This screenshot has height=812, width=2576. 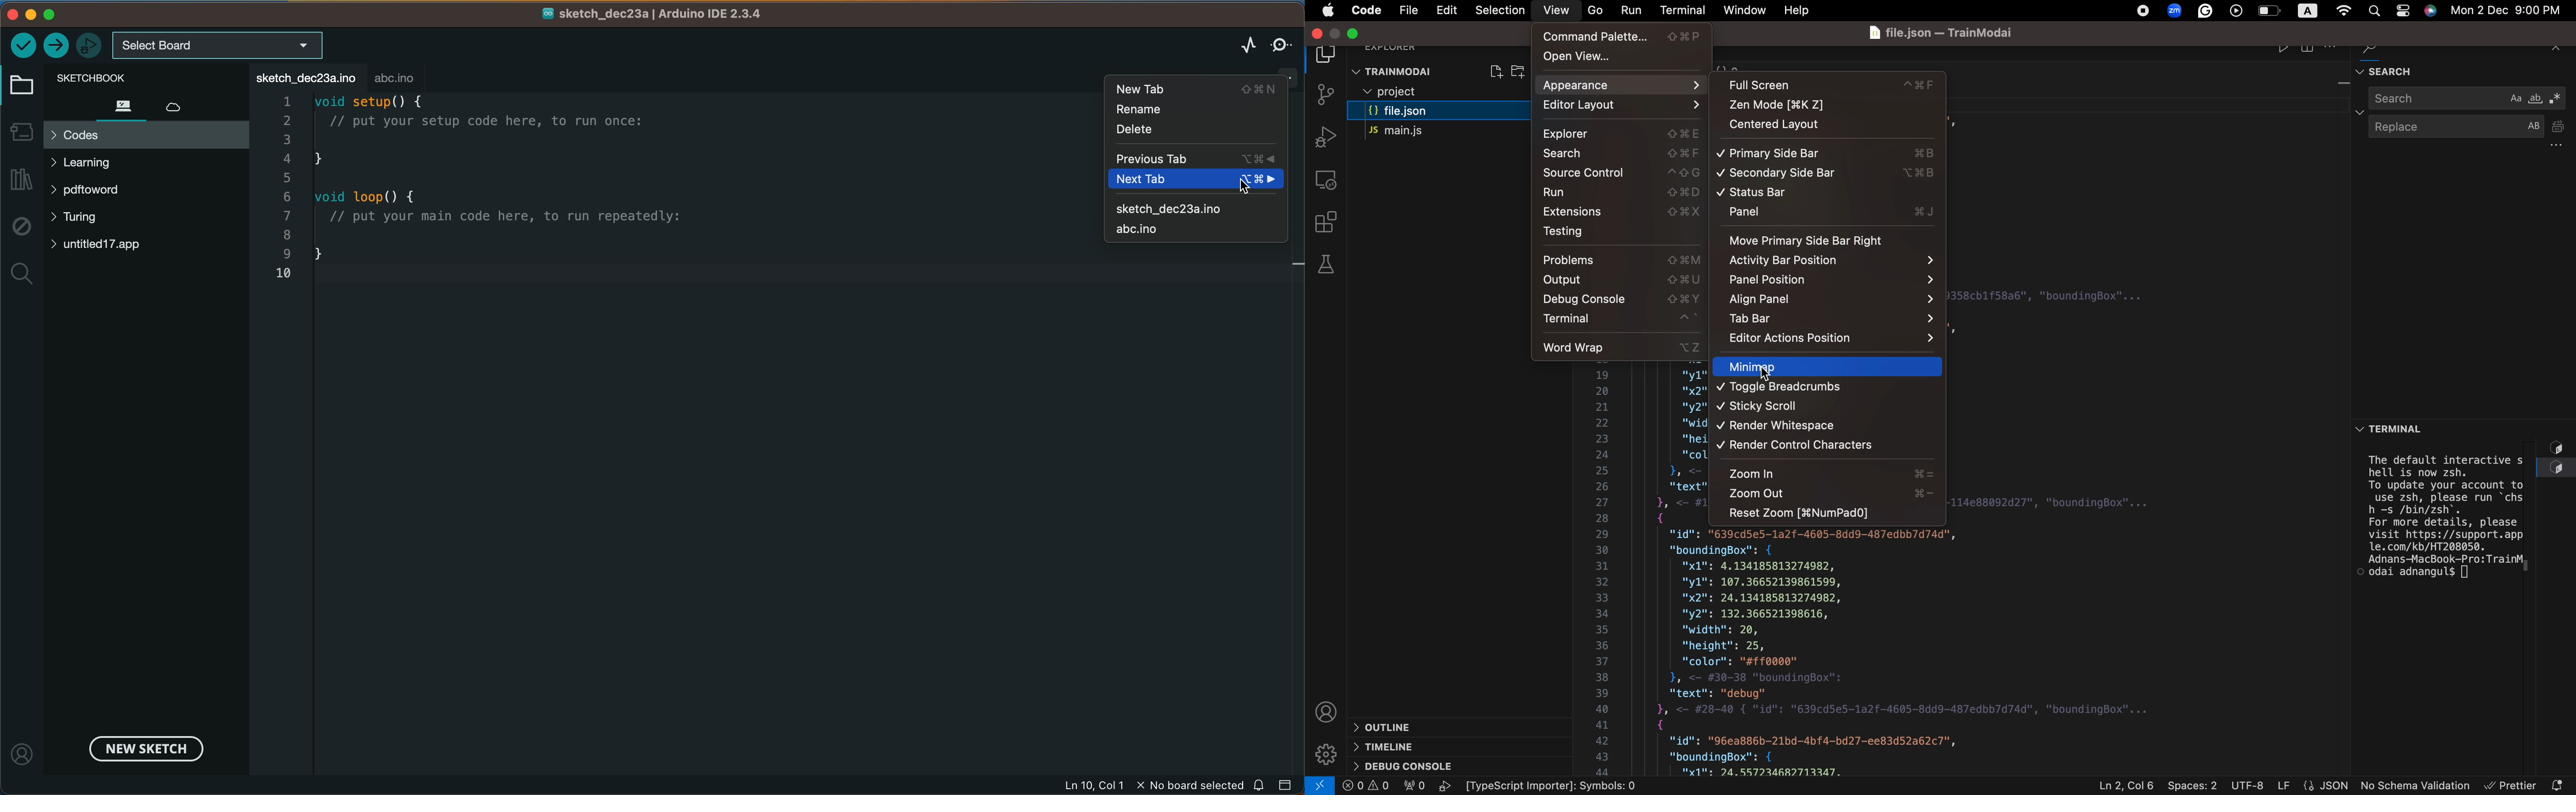 What do you see at coordinates (1828, 474) in the screenshot?
I see `zoom in` at bounding box center [1828, 474].